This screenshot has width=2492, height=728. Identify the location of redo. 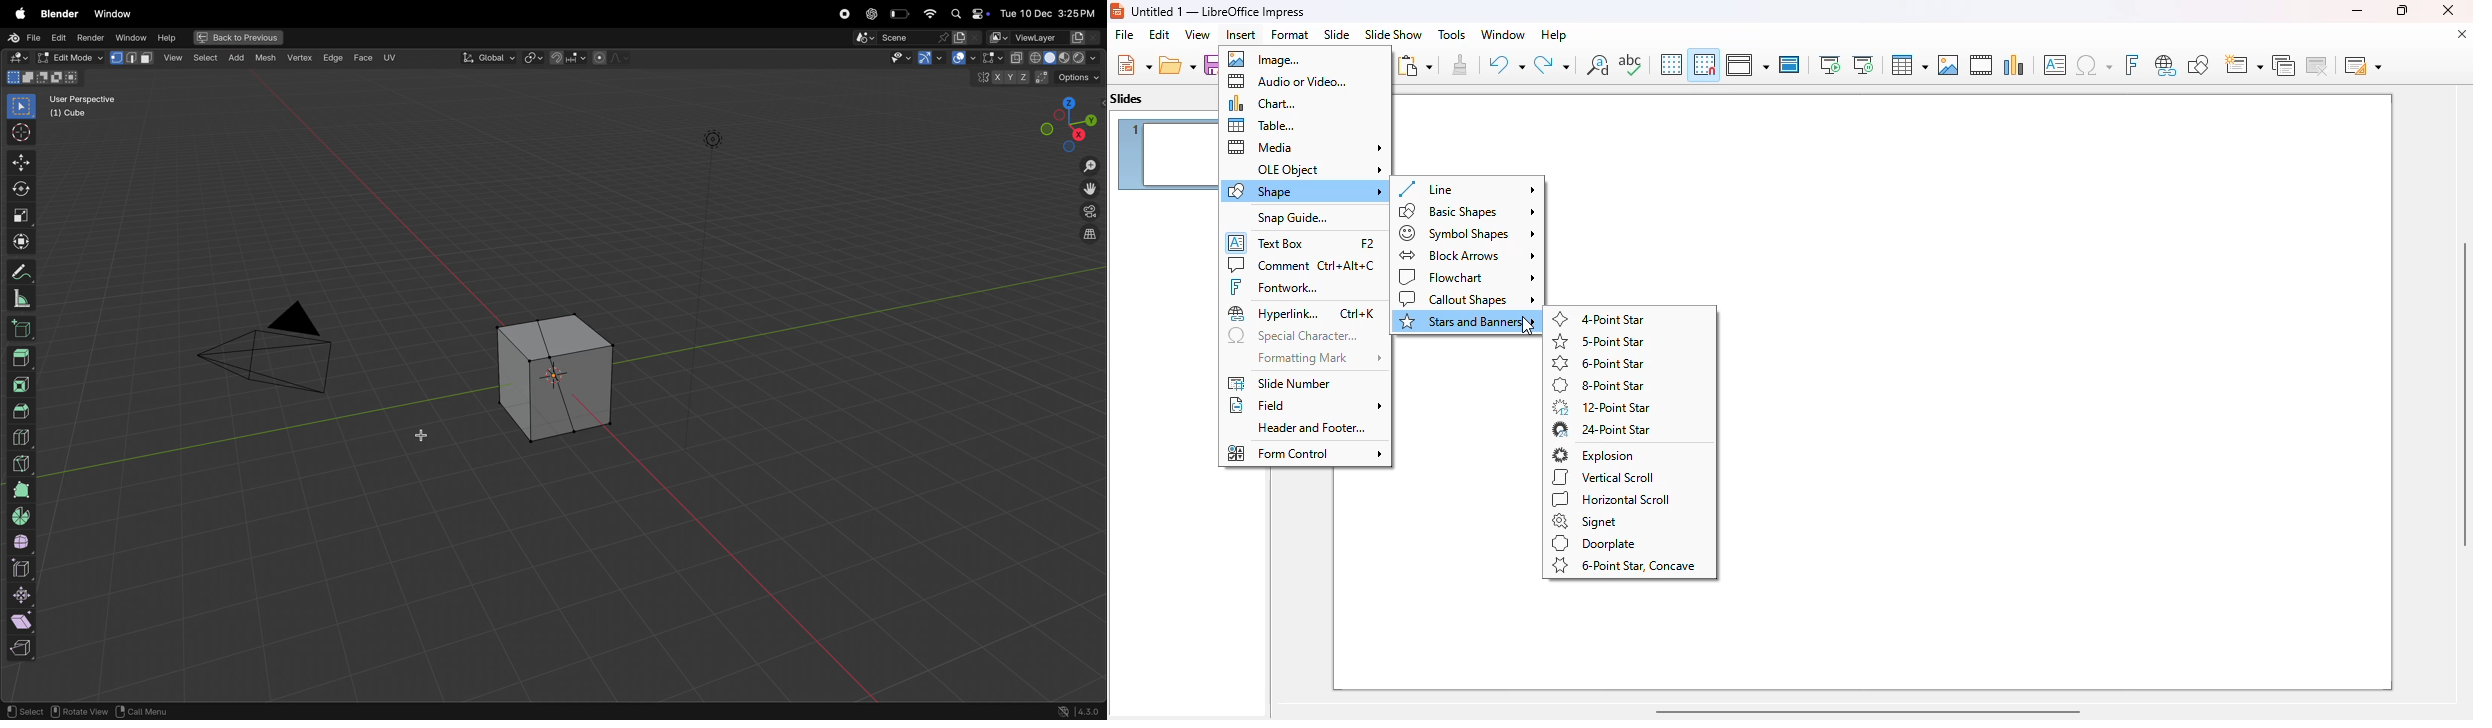
(1552, 65).